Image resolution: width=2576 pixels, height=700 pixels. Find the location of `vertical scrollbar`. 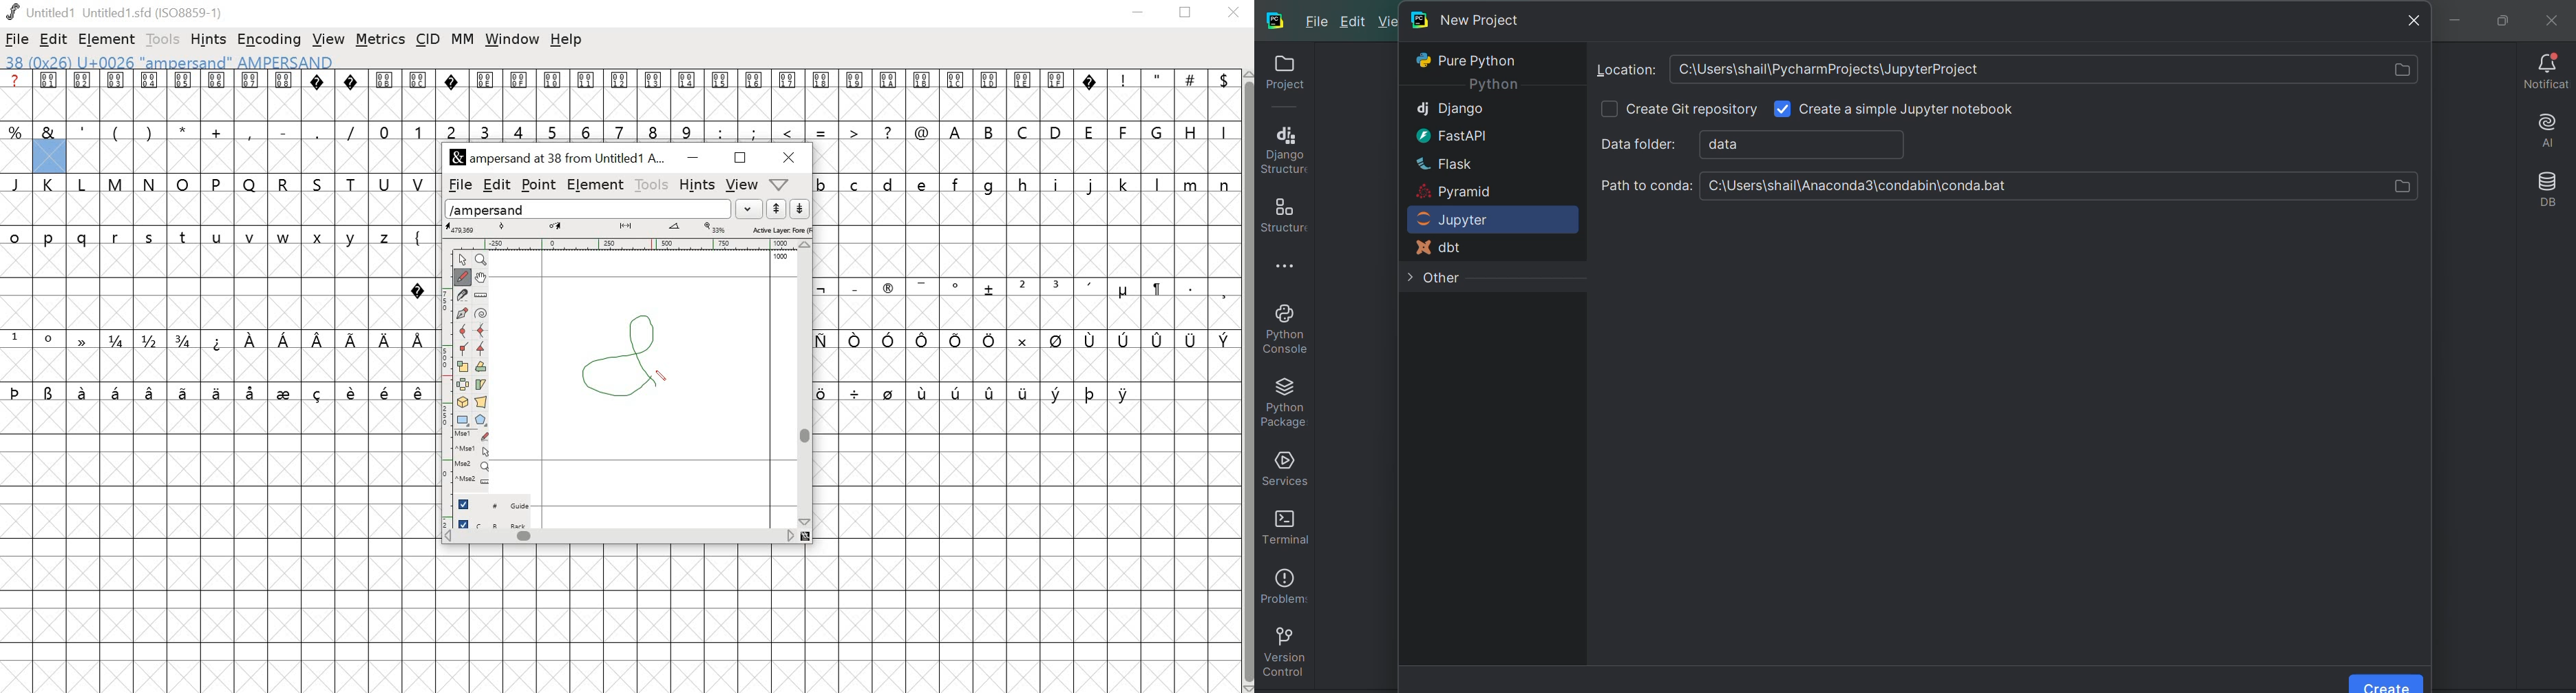

vertical scrollbar is located at coordinates (1247, 381).